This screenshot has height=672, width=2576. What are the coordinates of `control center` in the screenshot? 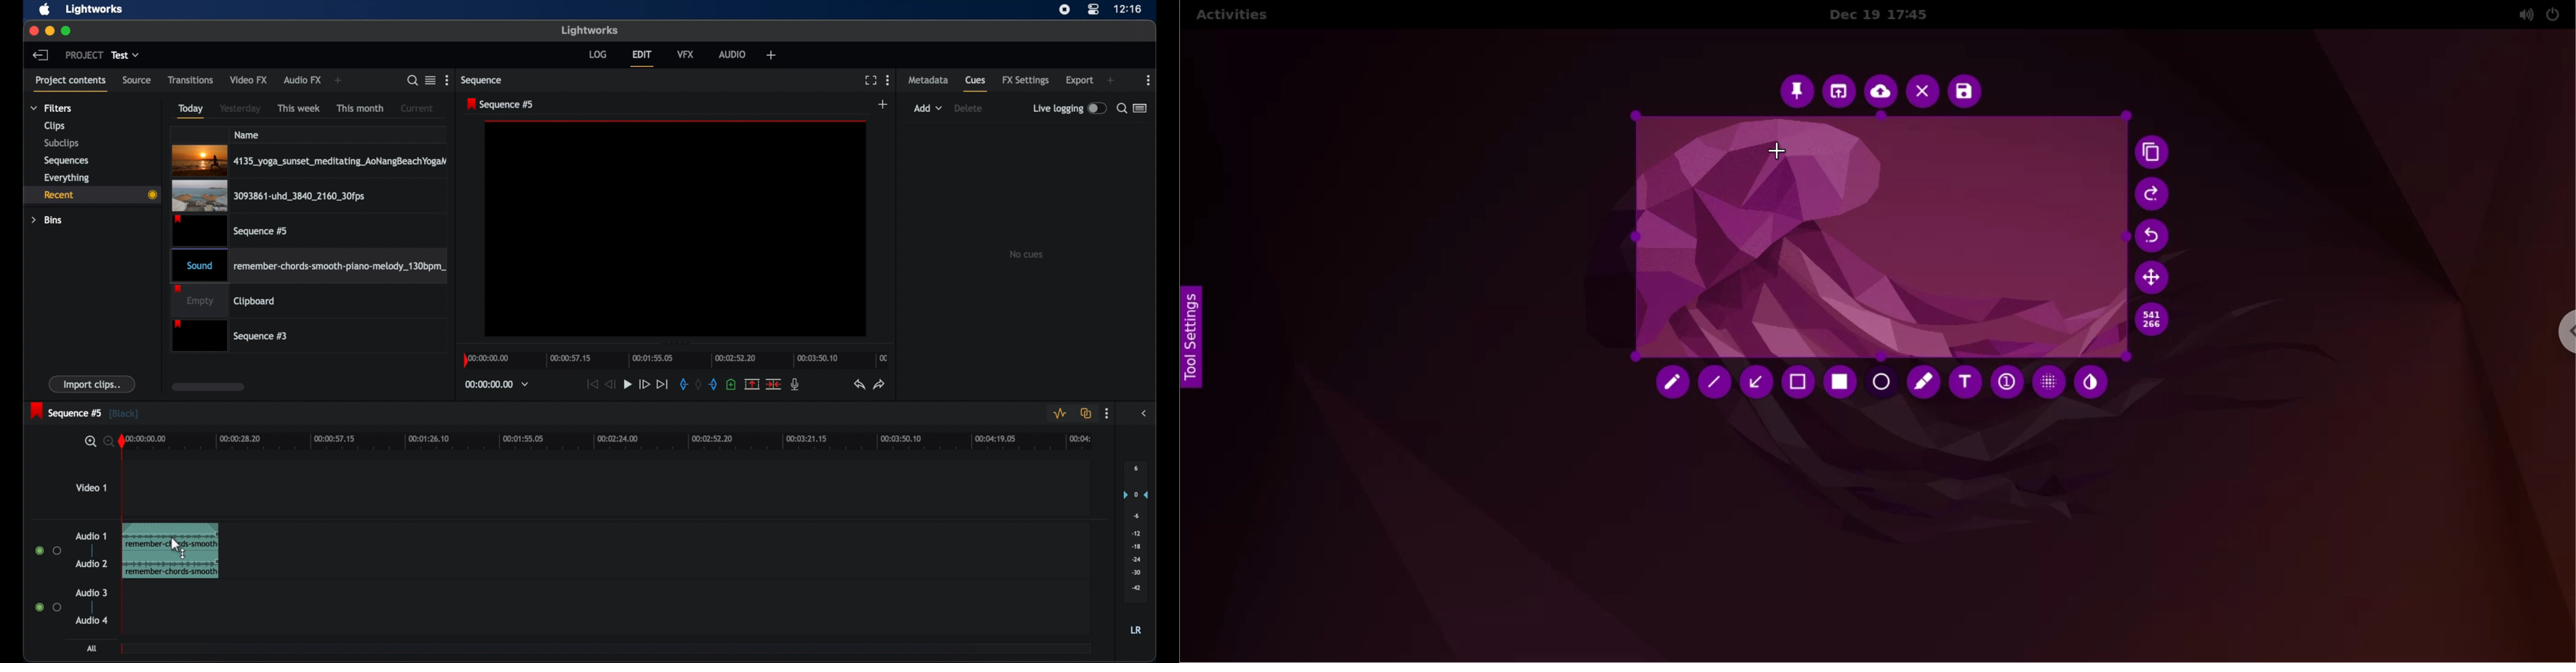 It's located at (1093, 10).